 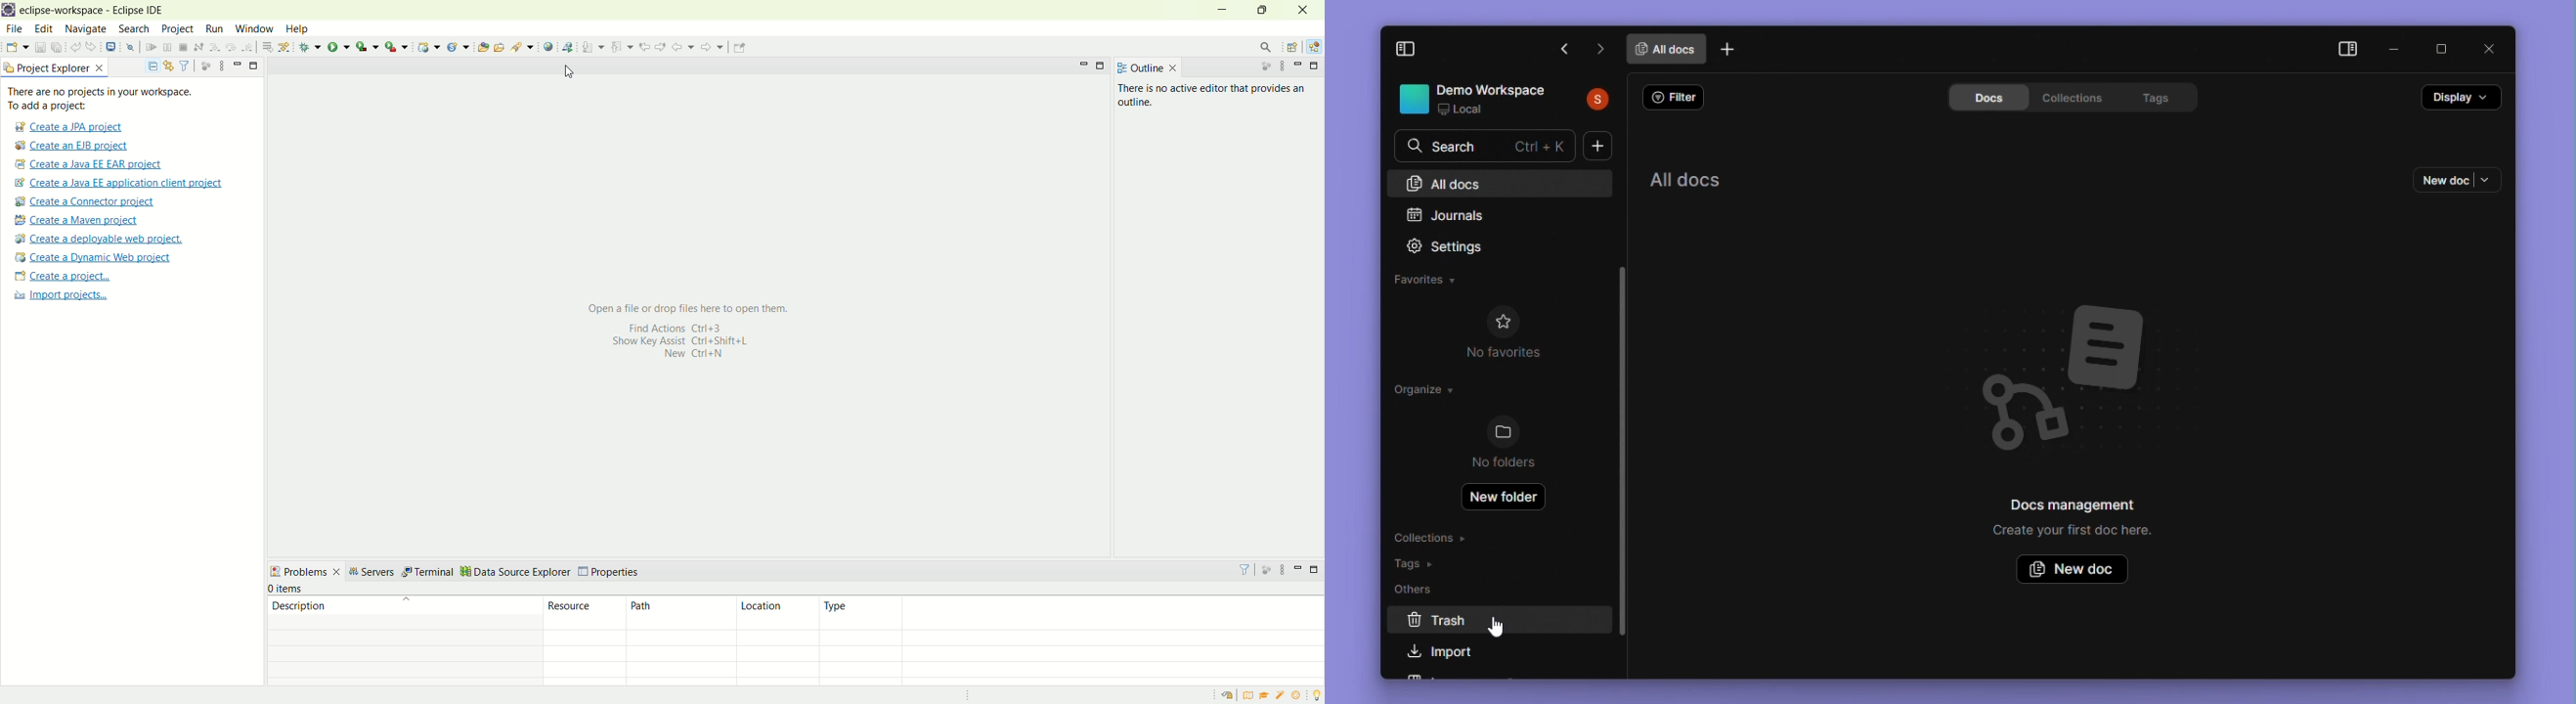 I want to click on logo, so click(x=8, y=11).